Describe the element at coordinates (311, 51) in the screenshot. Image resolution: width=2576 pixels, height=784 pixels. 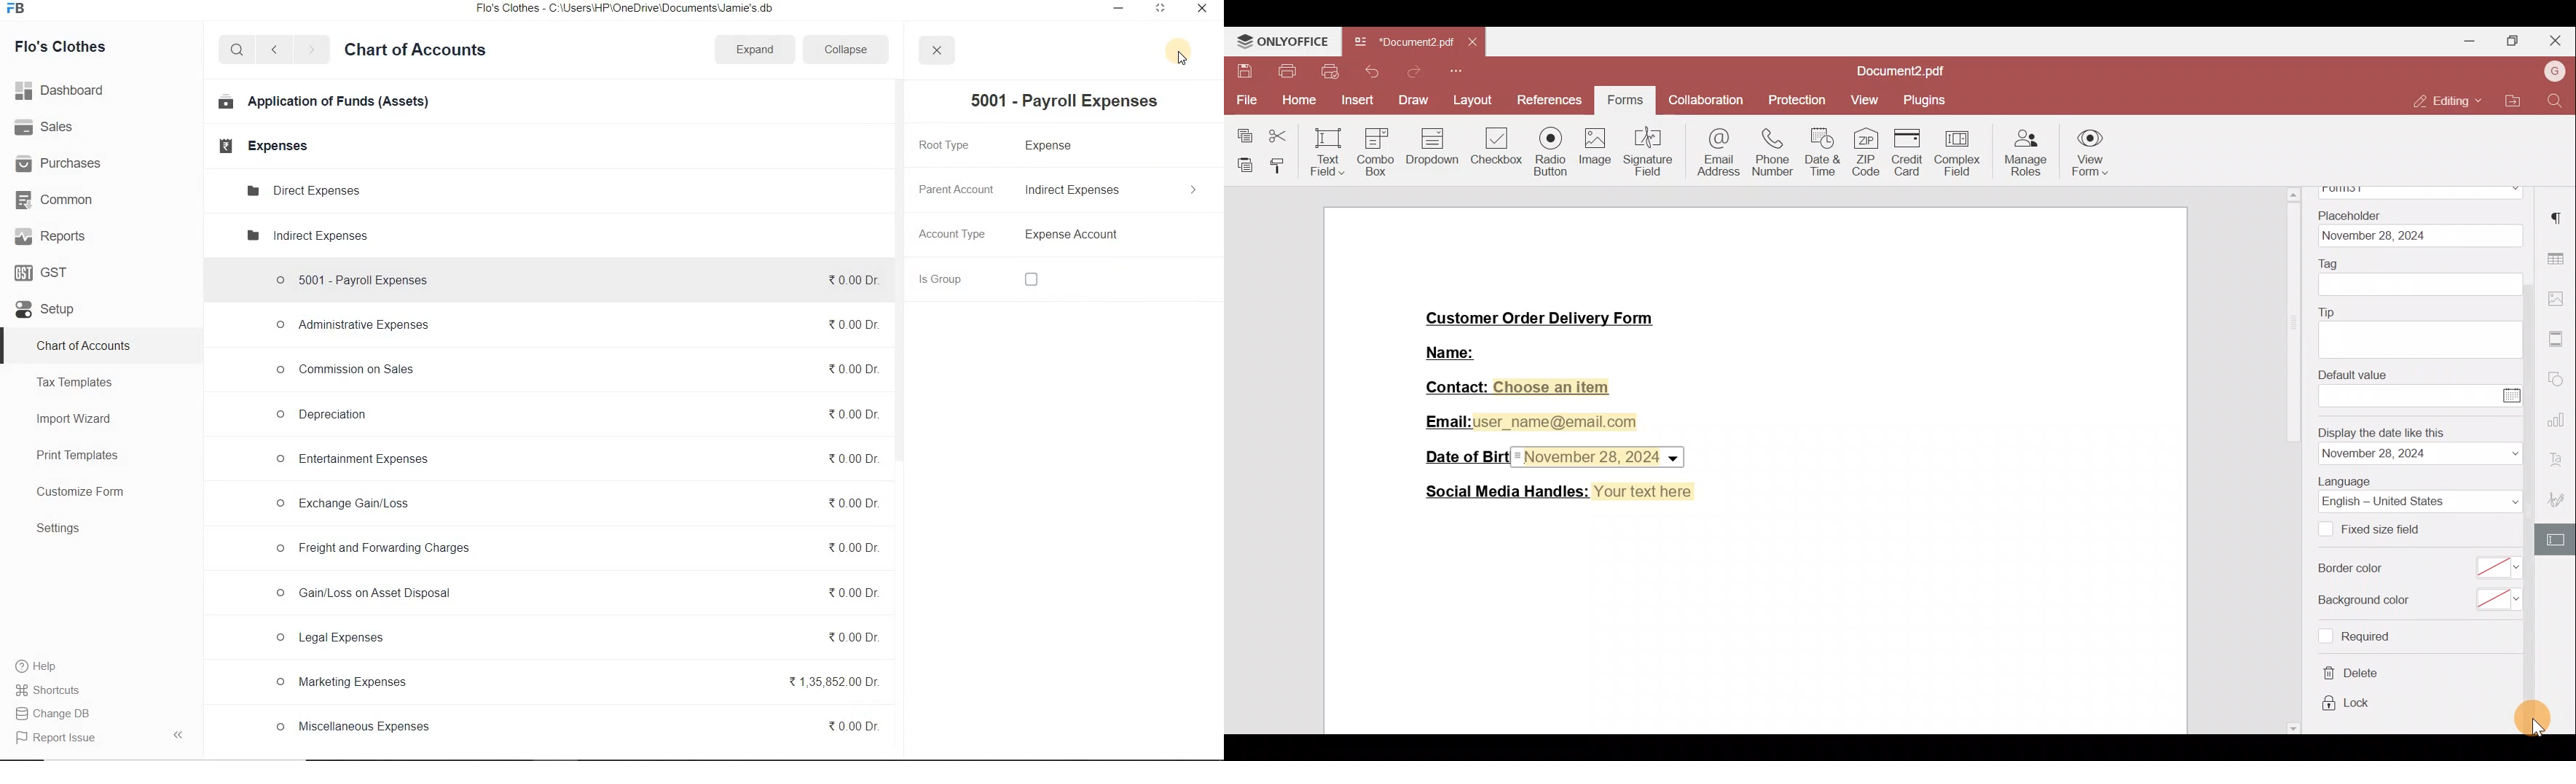
I see `next` at that location.